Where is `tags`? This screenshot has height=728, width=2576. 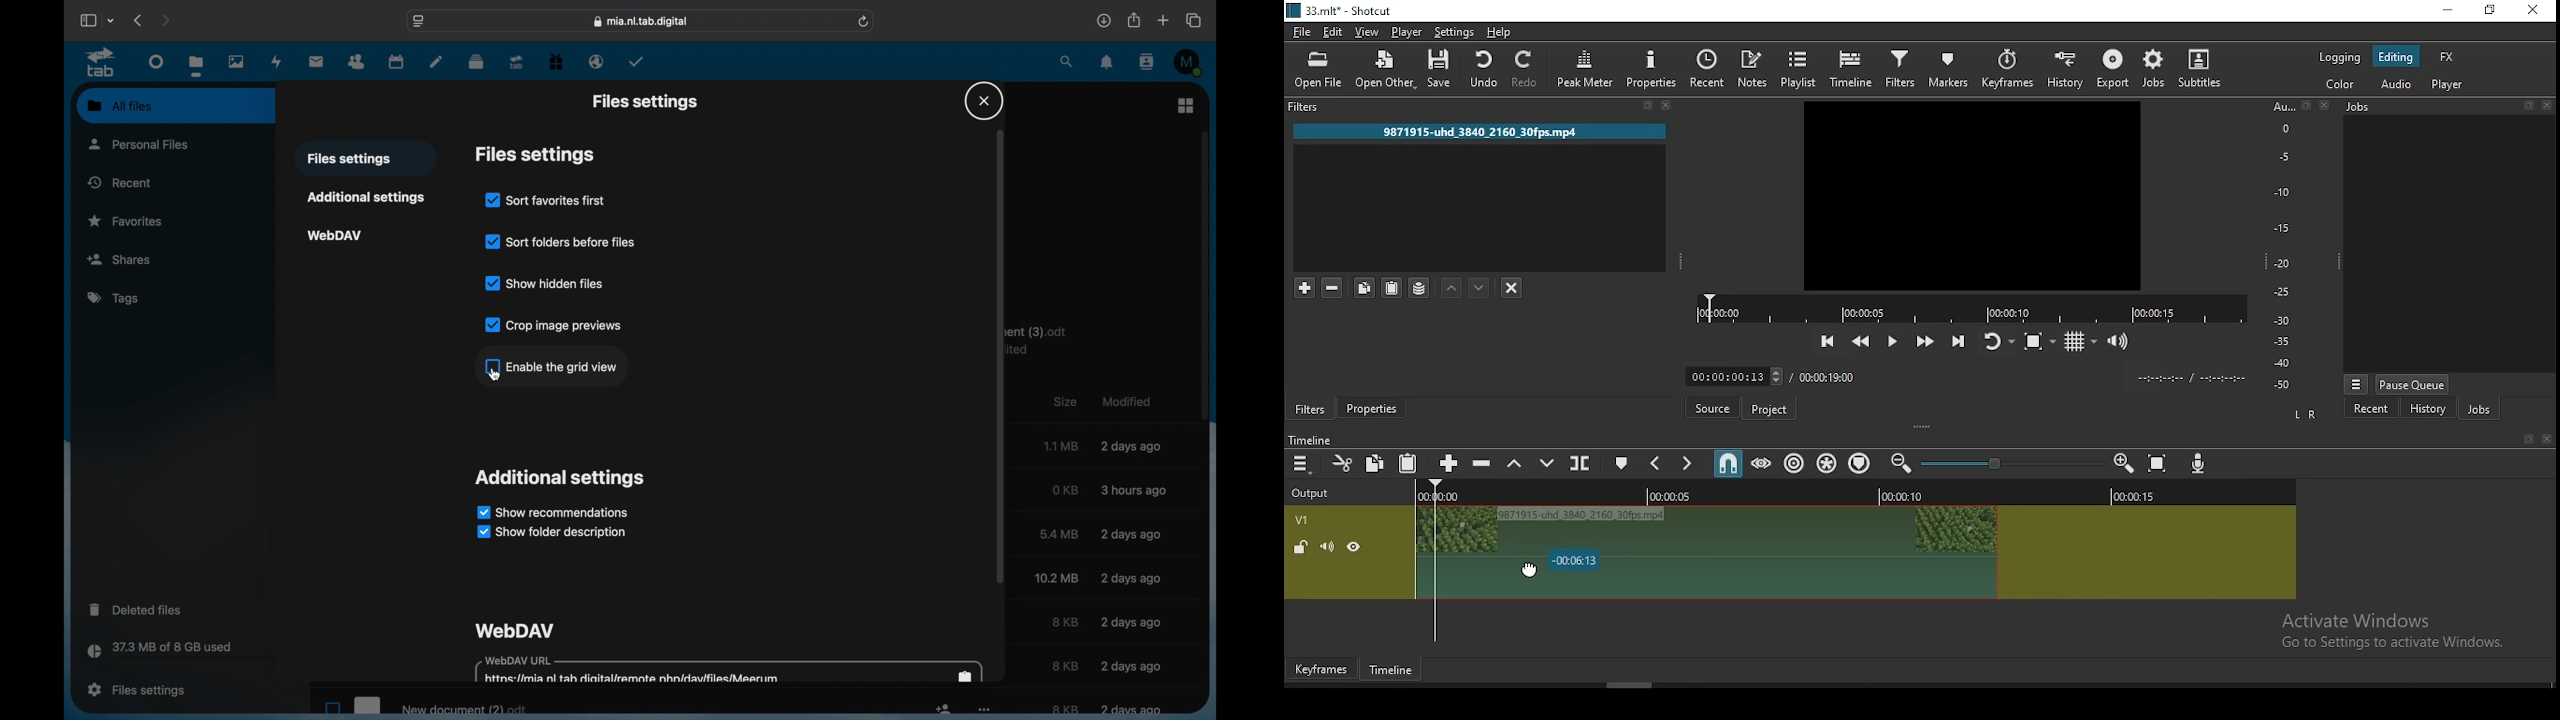 tags is located at coordinates (115, 299).